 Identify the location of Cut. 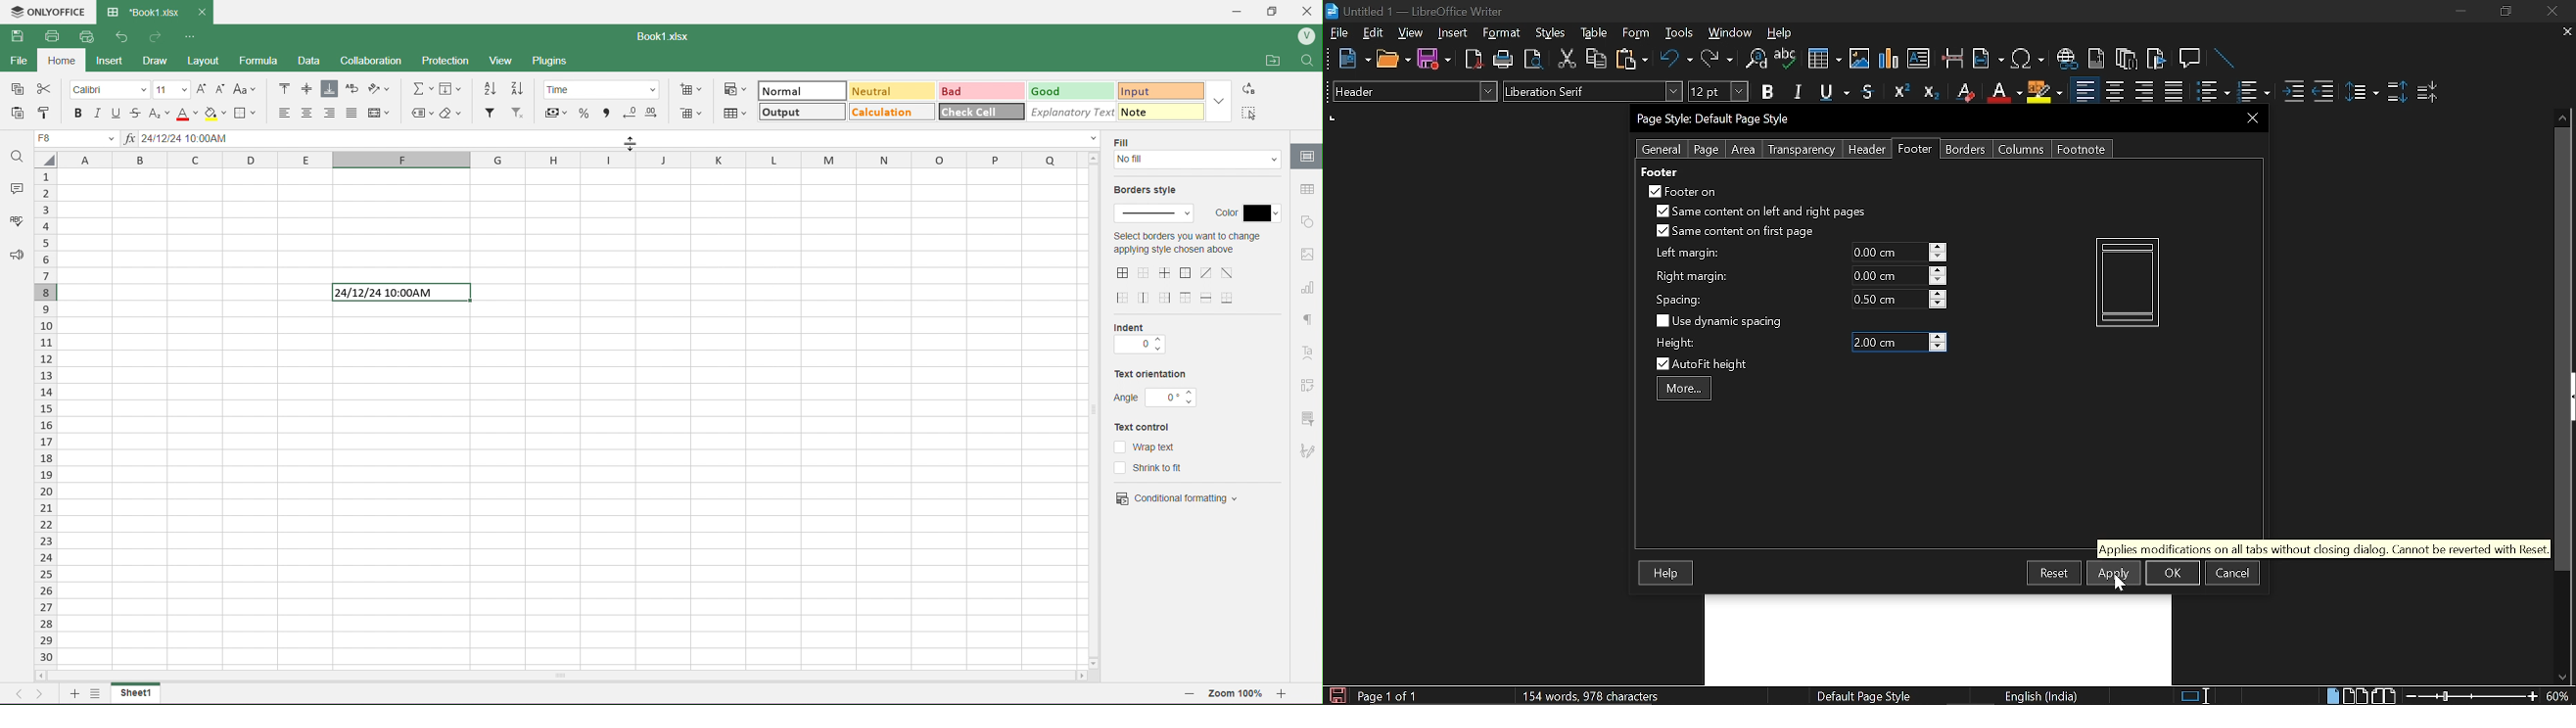
(1568, 59).